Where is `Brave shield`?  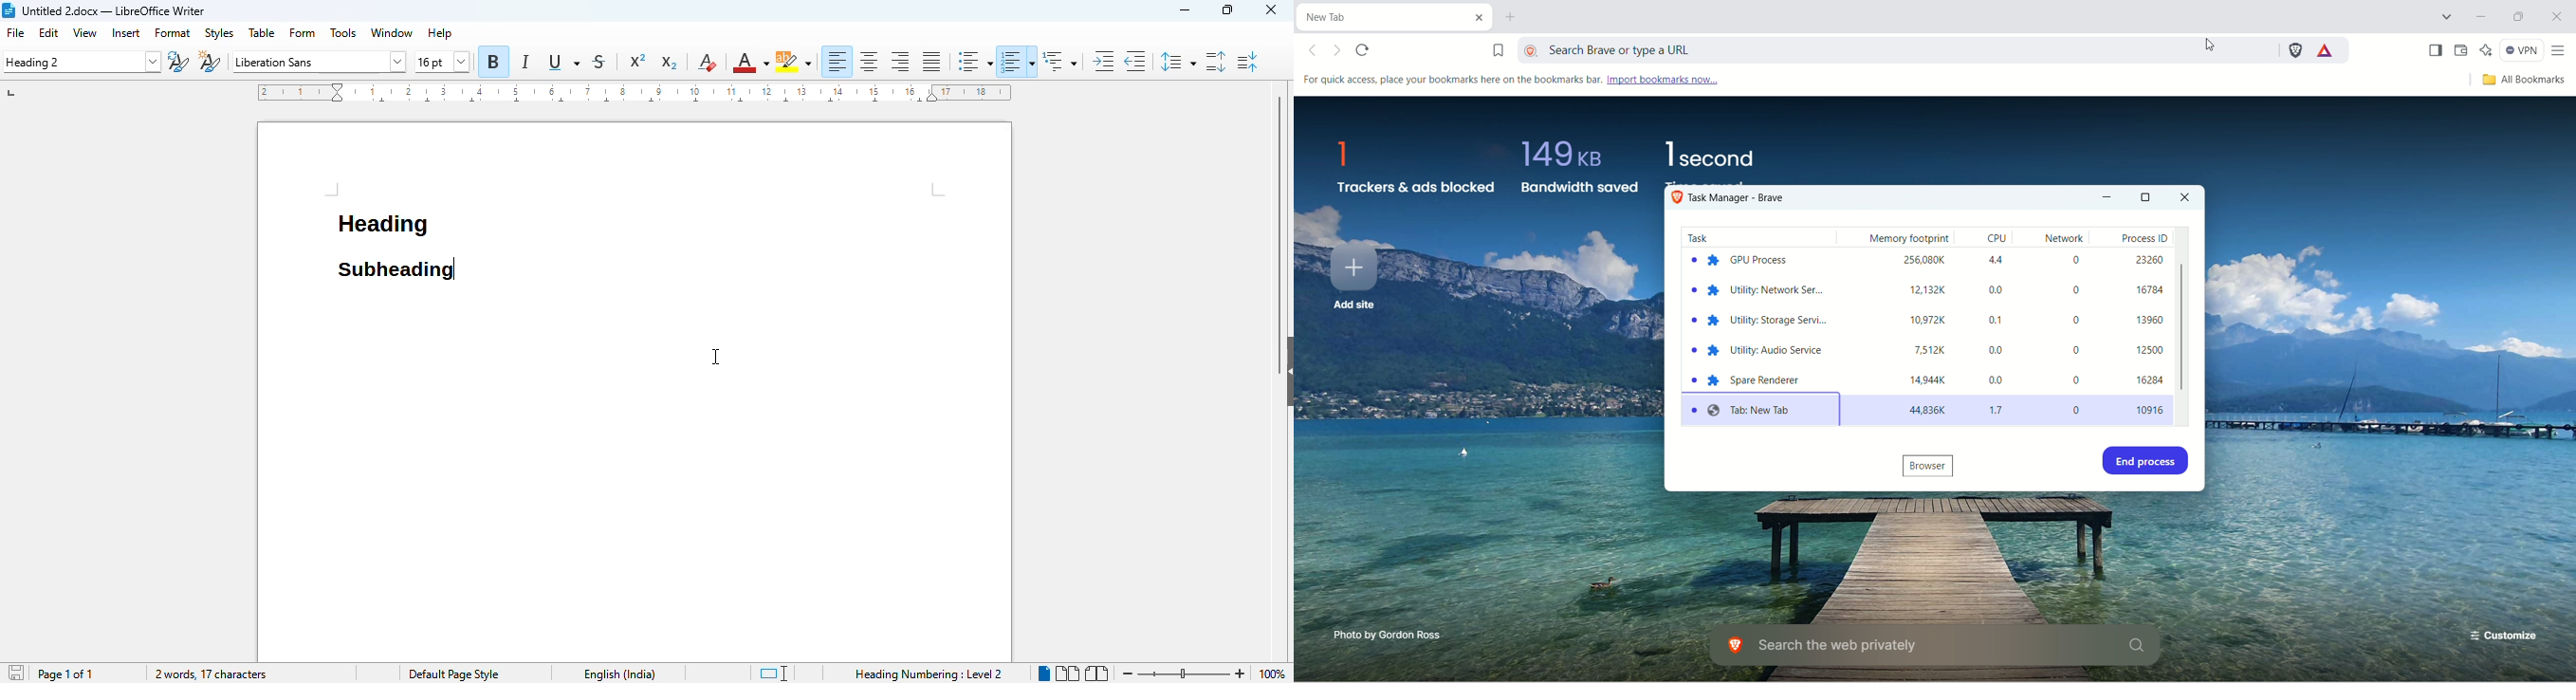
Brave shield is located at coordinates (2295, 50).